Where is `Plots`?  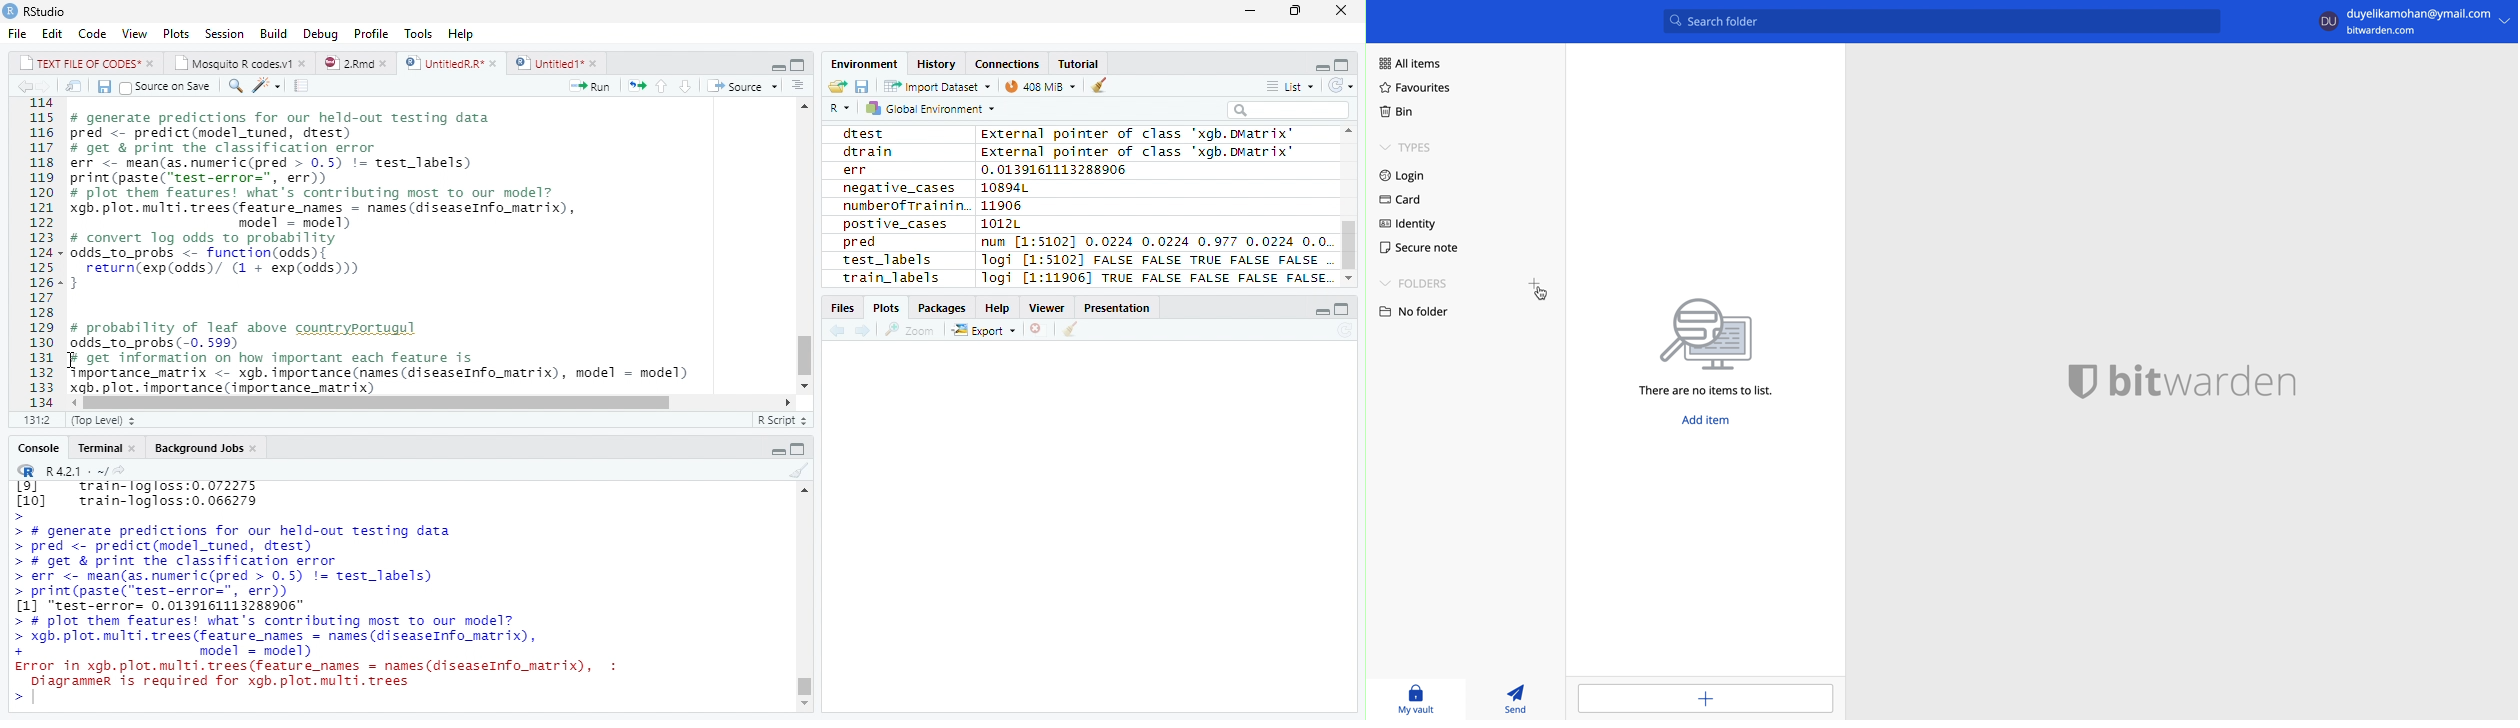
Plots is located at coordinates (174, 33).